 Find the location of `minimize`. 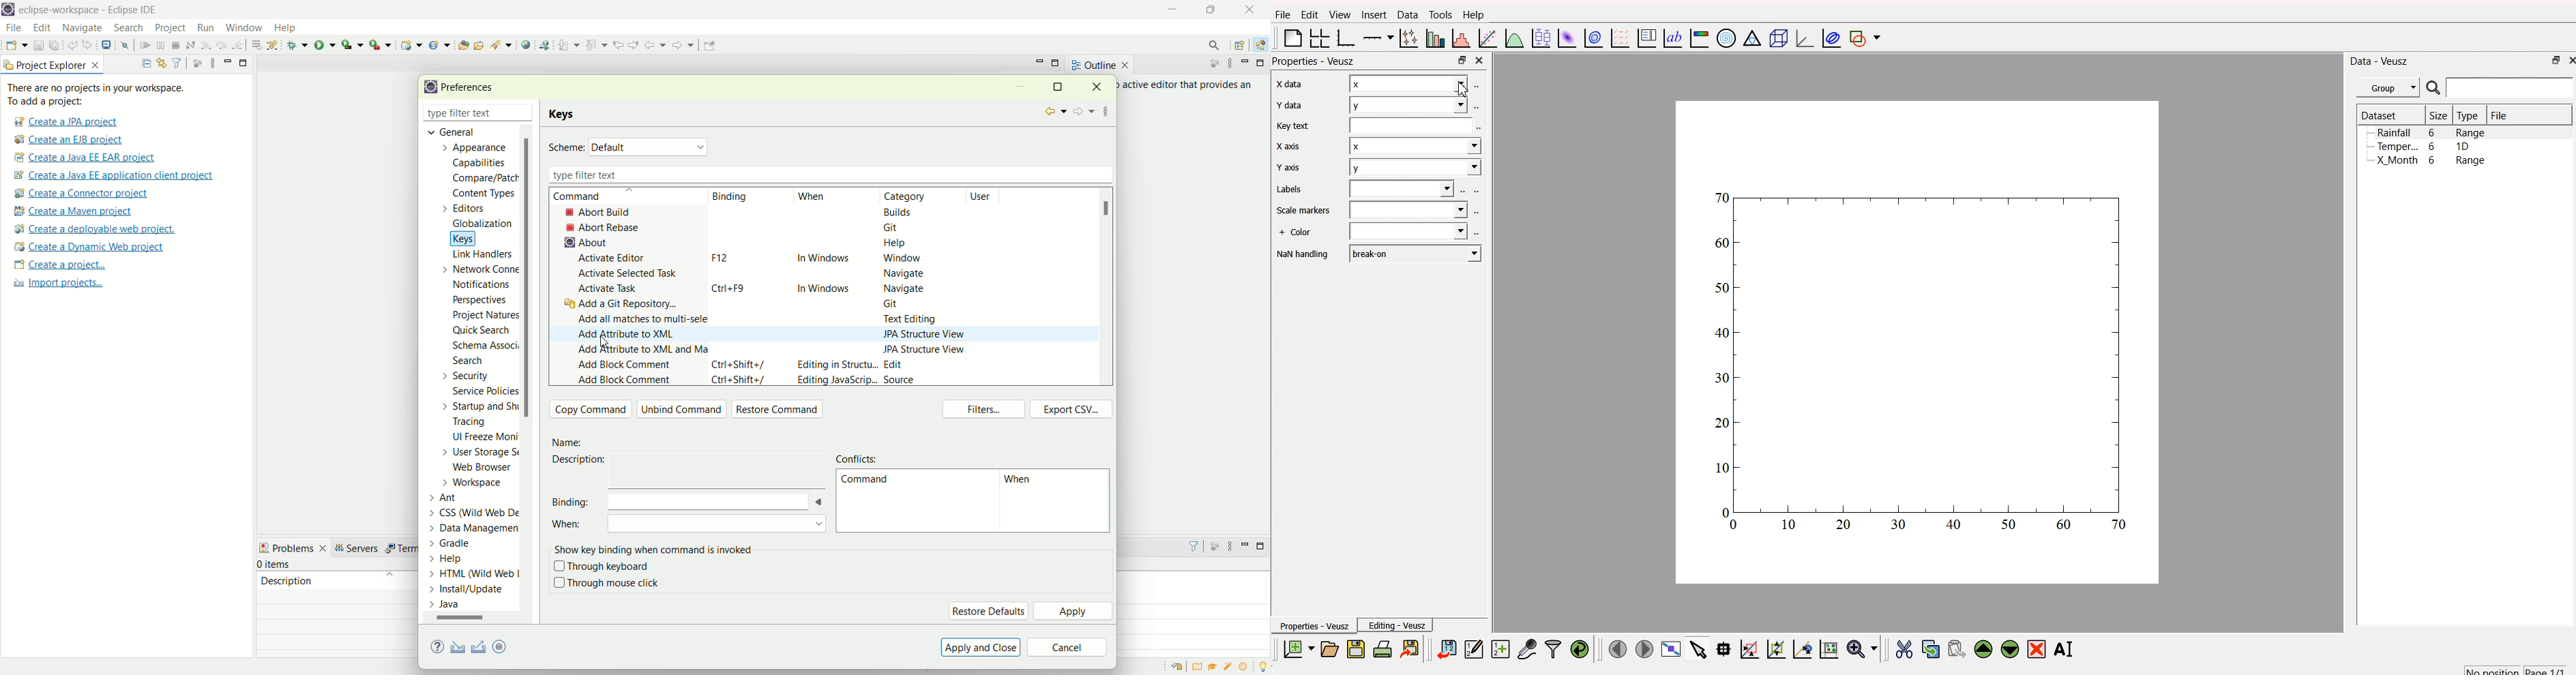

minimize is located at coordinates (1174, 10).